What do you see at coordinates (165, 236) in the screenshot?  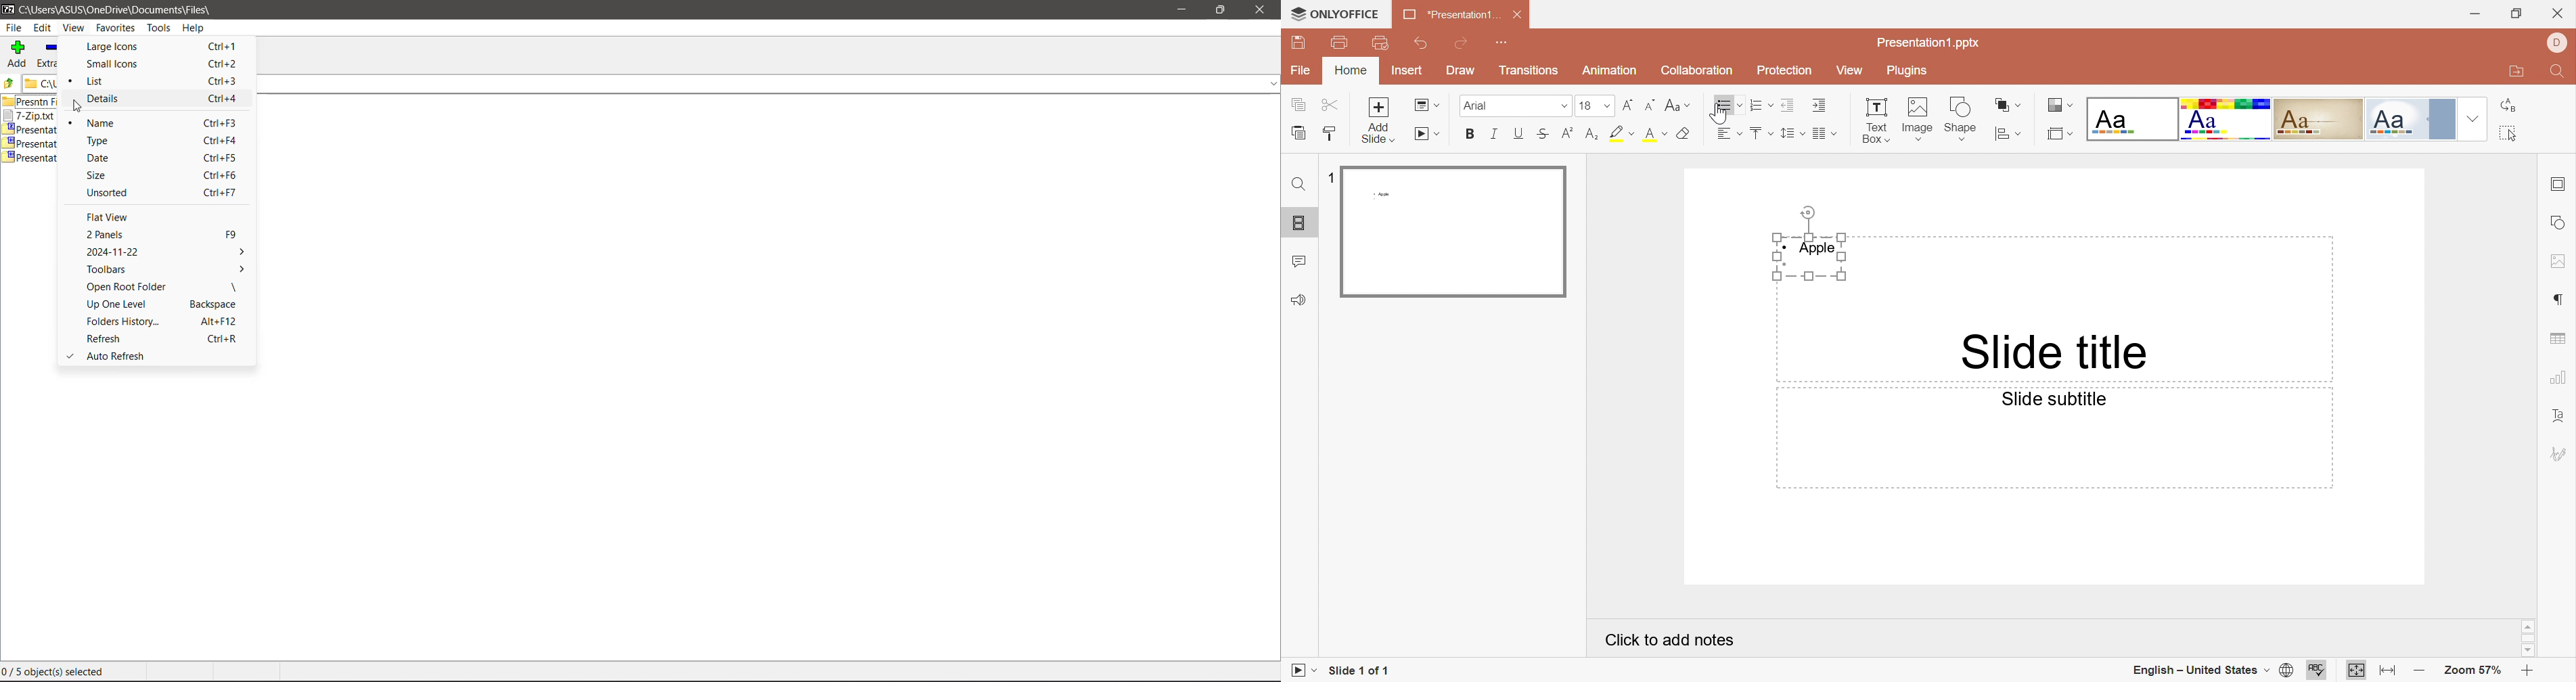 I see `2 Panels` at bounding box center [165, 236].